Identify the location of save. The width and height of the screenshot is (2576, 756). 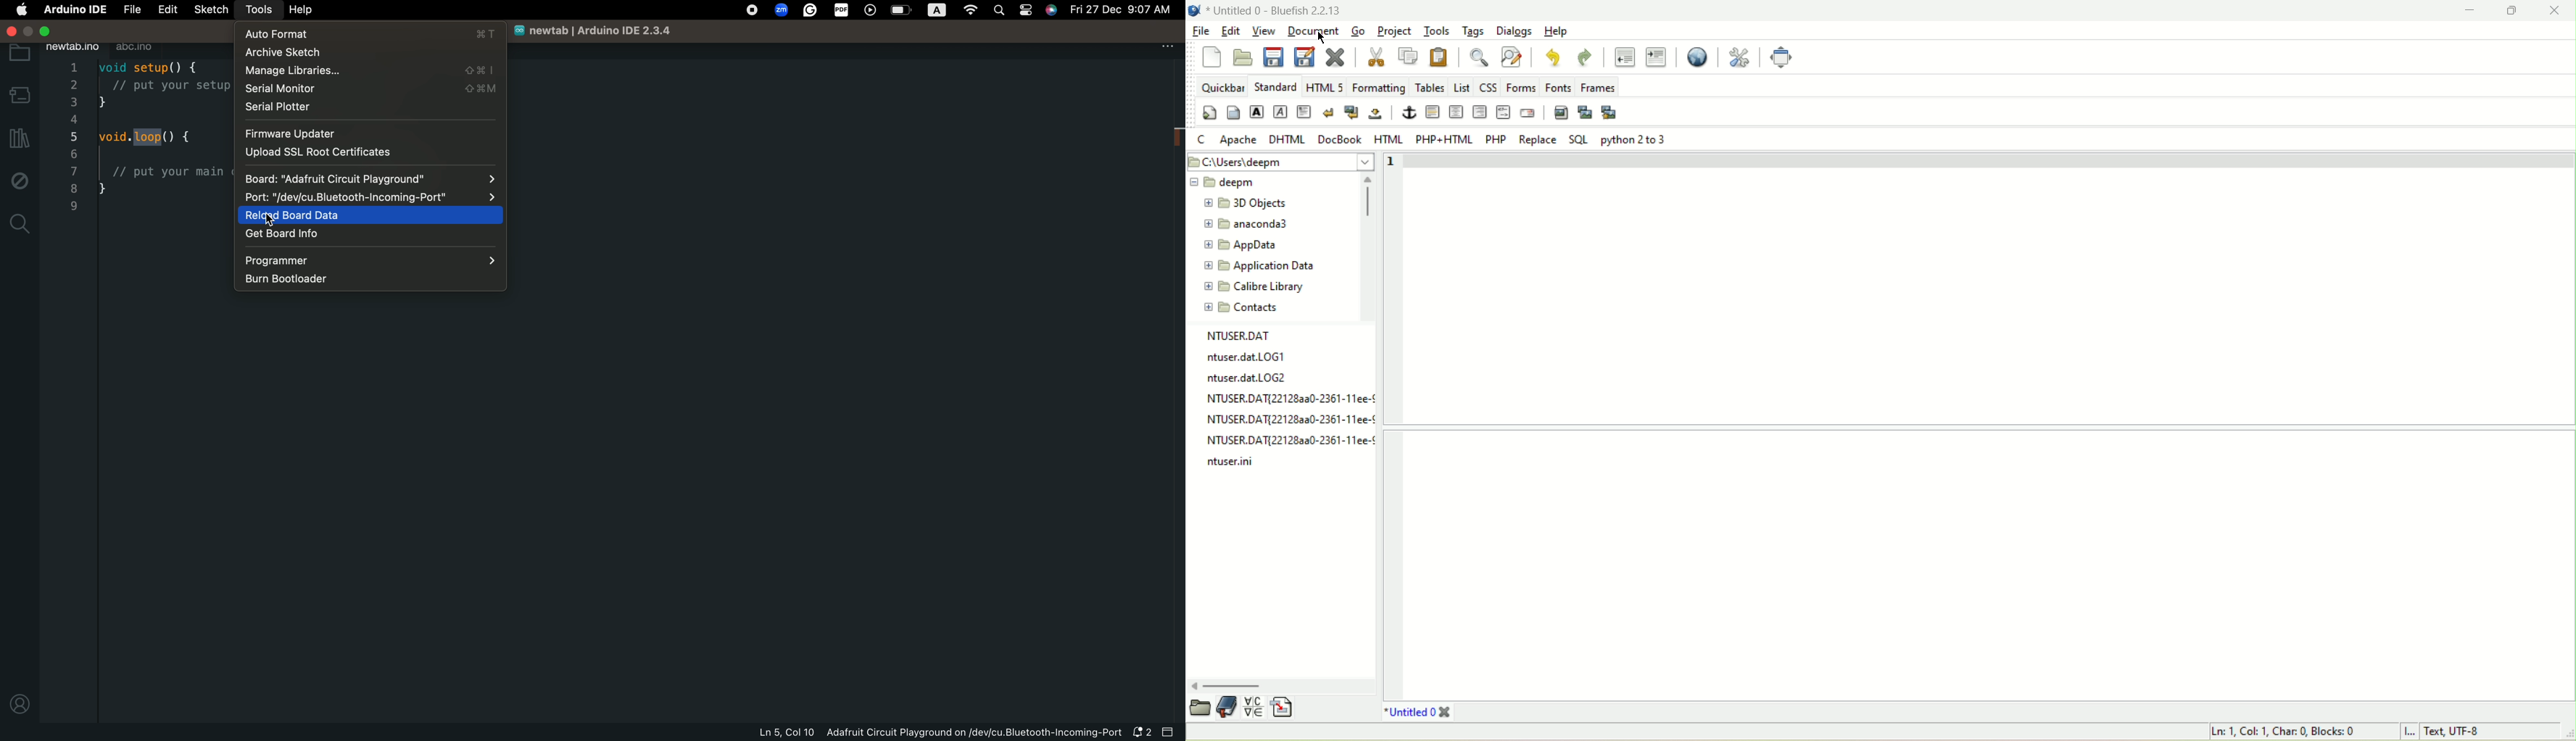
(1275, 58).